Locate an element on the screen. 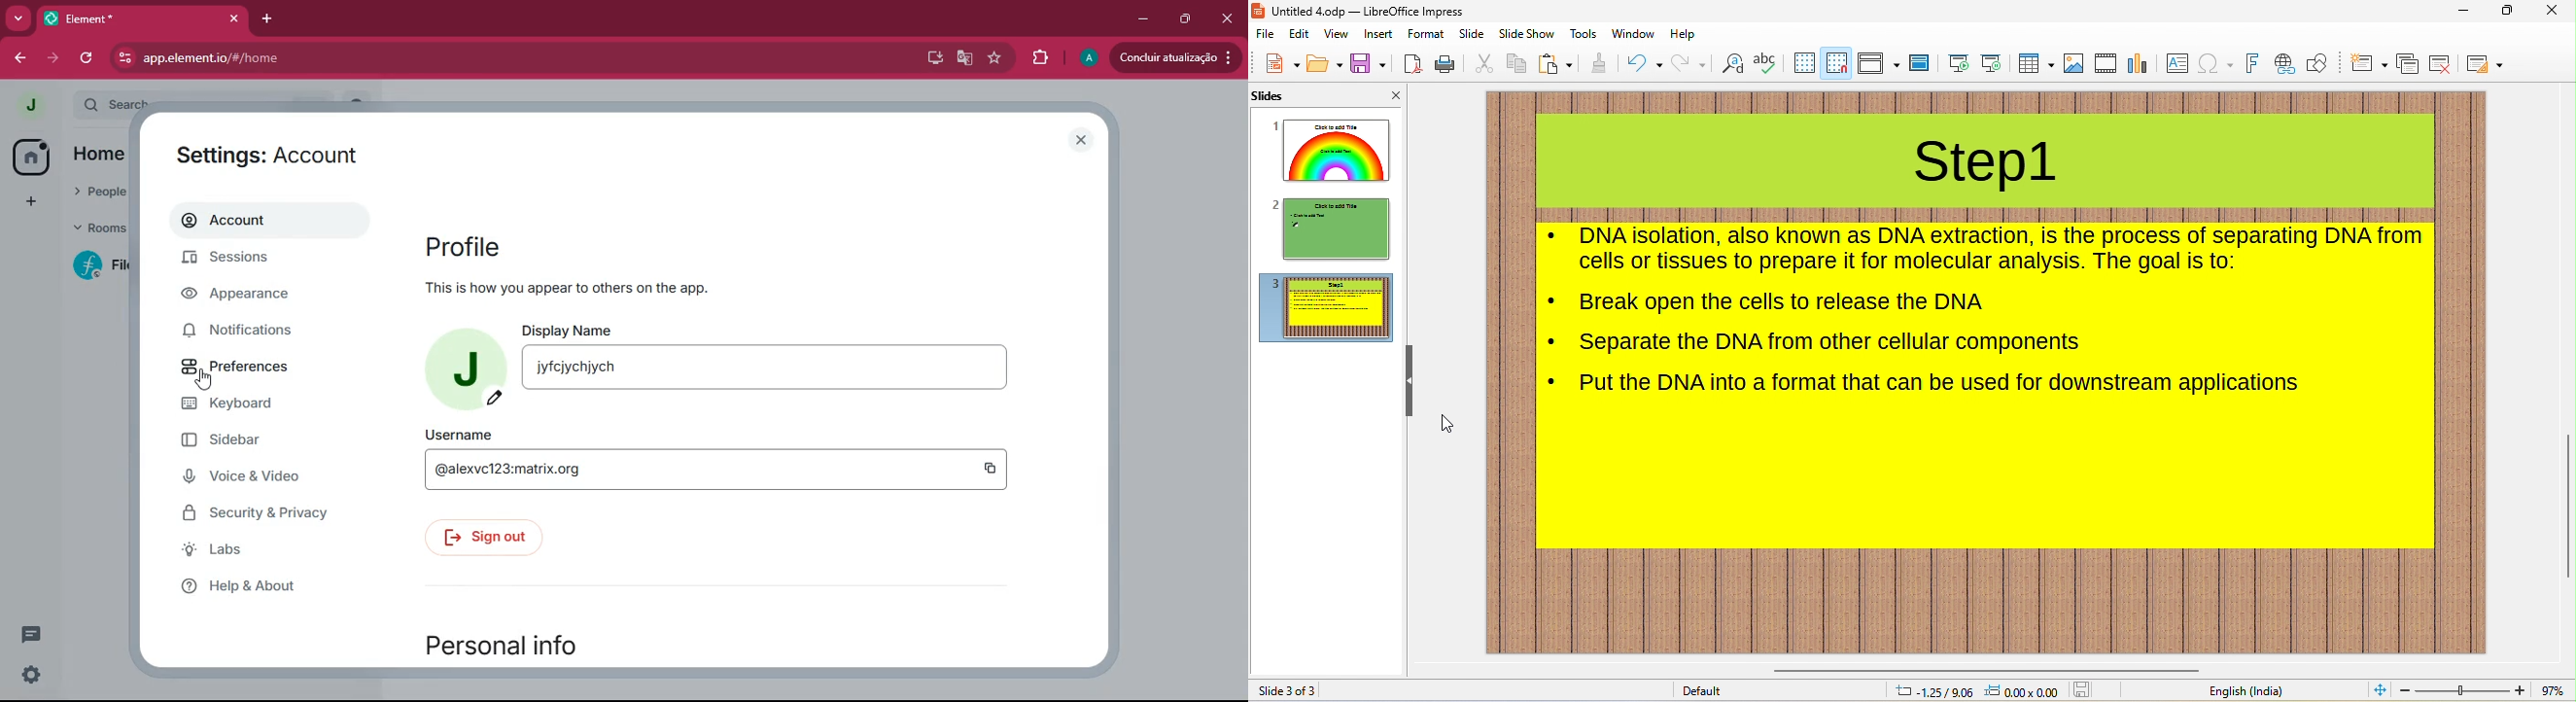  close is located at coordinates (2557, 12).